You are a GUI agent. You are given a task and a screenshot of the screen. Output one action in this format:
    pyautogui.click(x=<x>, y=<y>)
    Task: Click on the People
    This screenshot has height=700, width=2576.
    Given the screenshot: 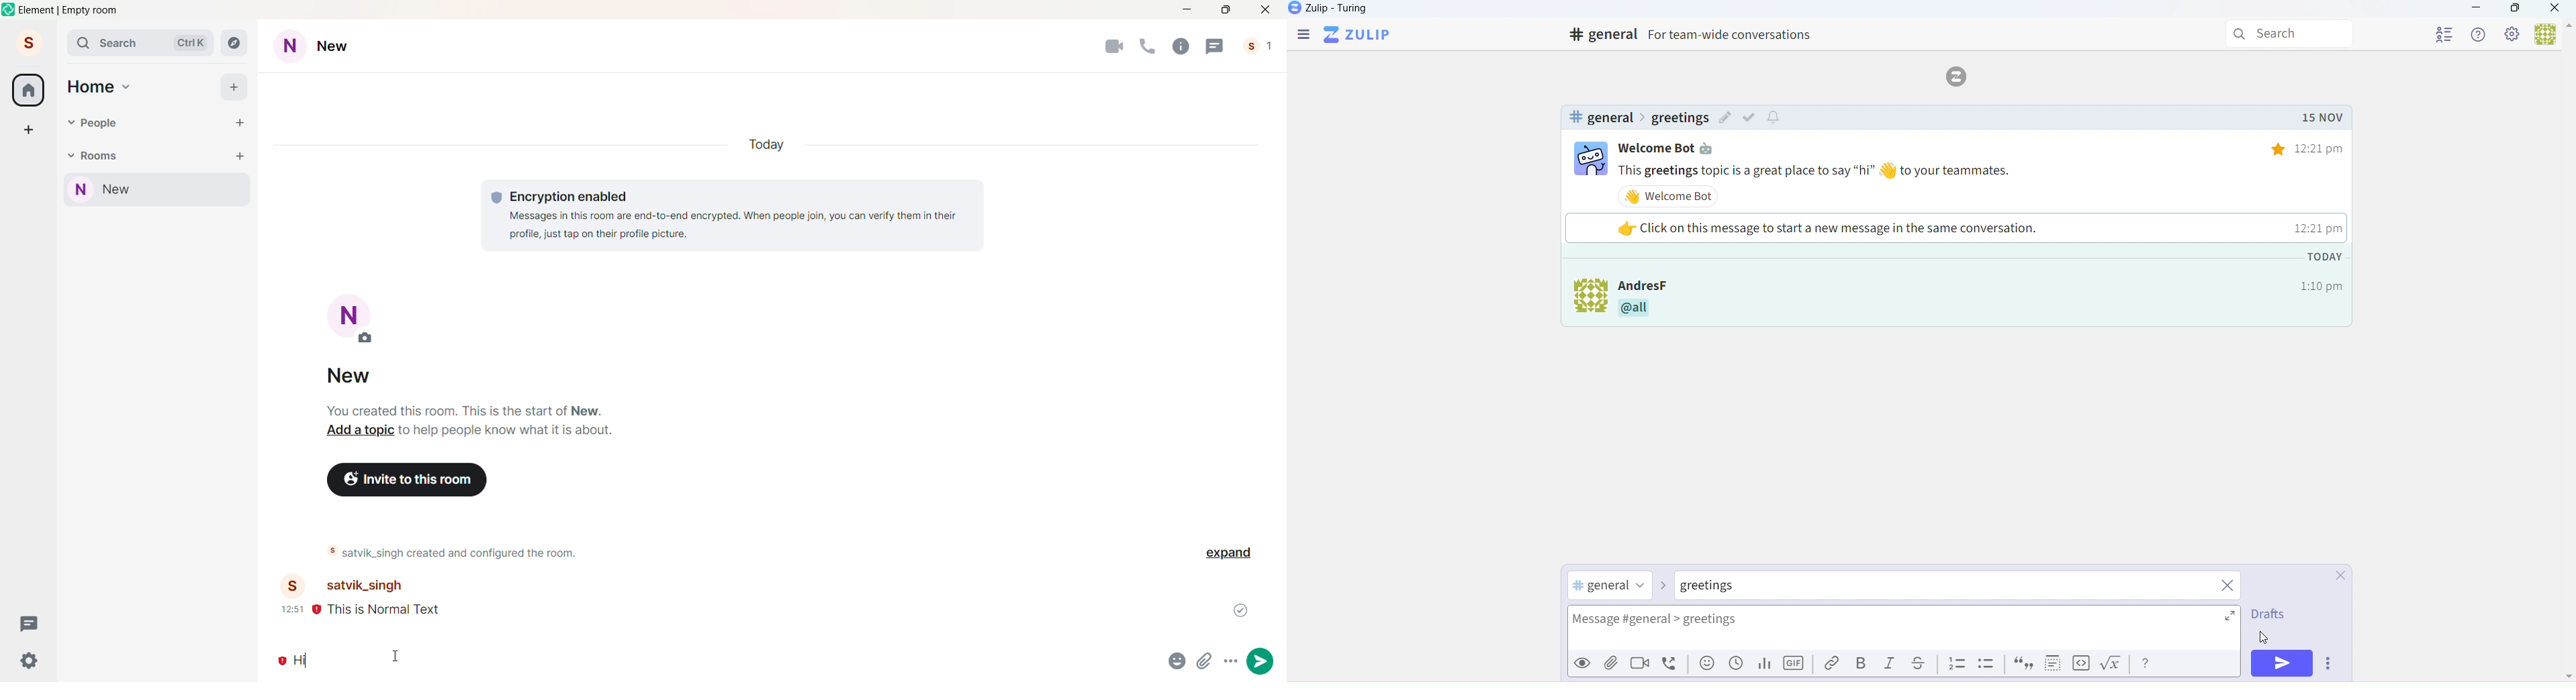 What is the action you would take?
    pyautogui.click(x=1261, y=46)
    